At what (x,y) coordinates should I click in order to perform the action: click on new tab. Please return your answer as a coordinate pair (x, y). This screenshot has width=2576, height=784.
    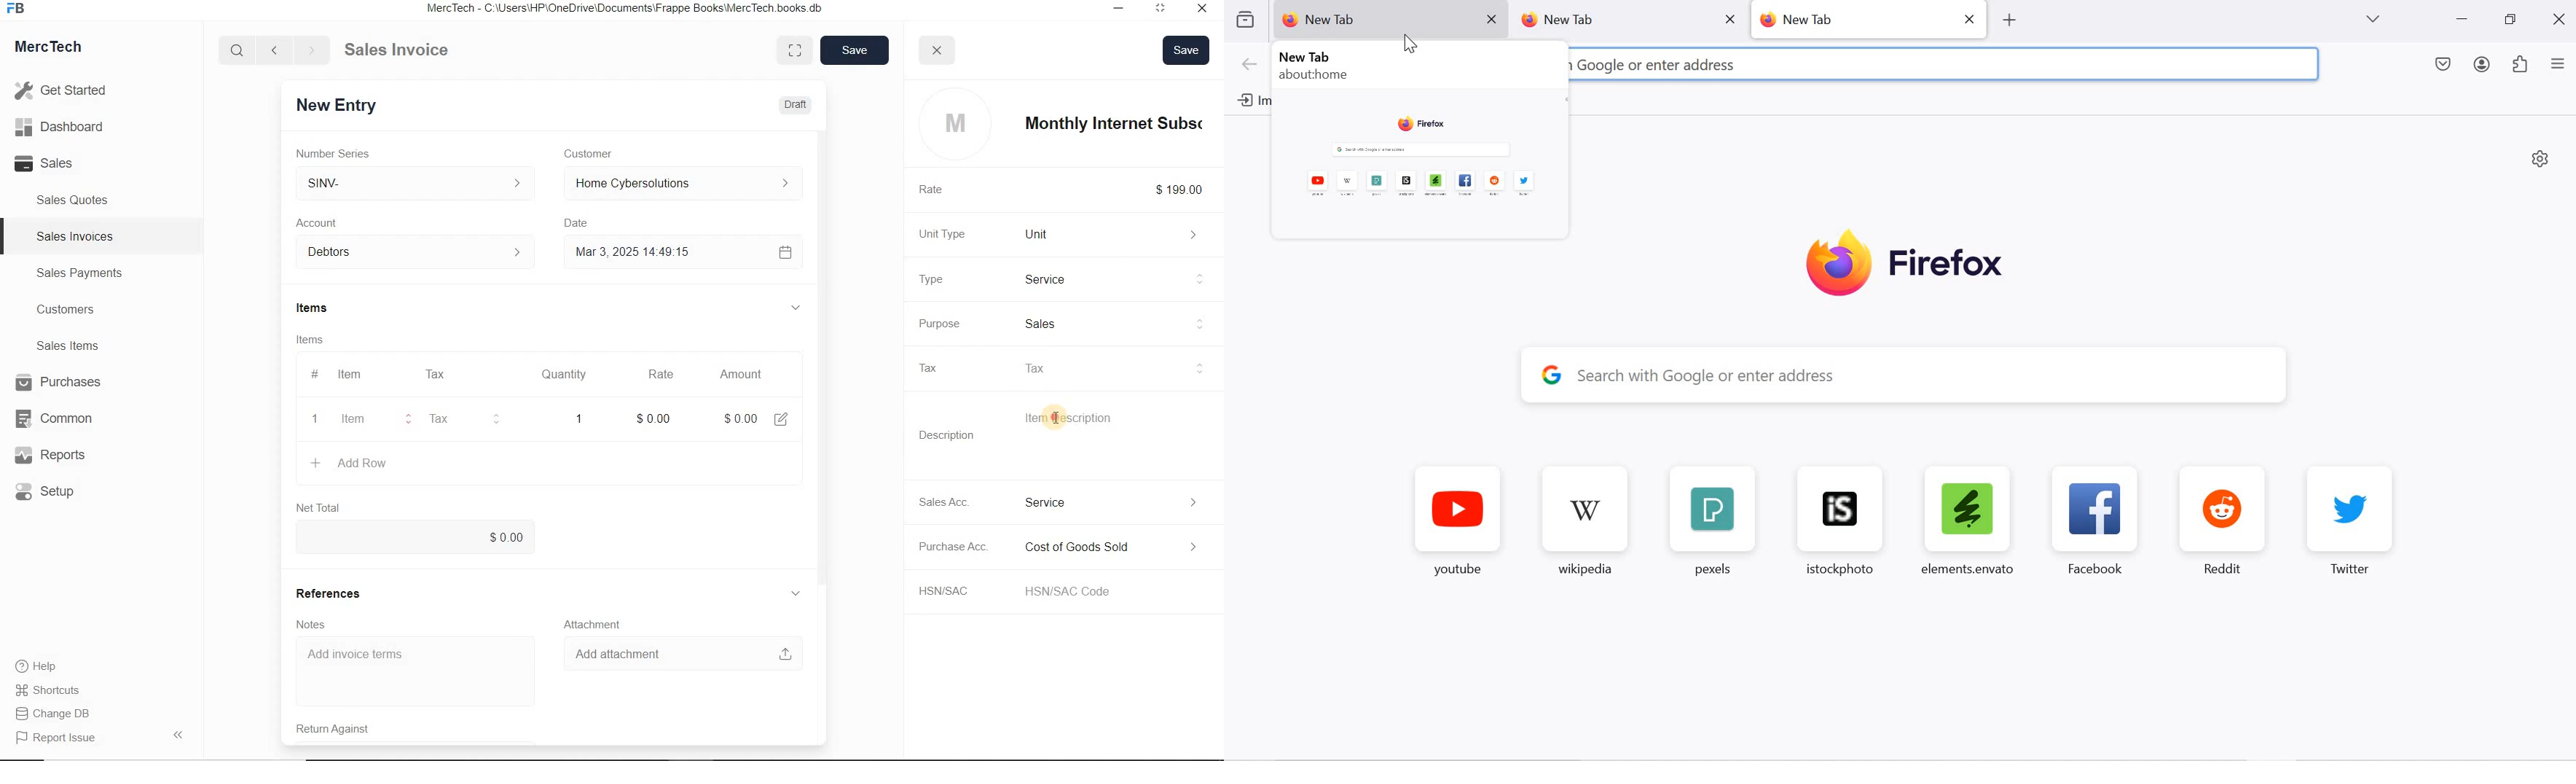
    Looking at the image, I should click on (1853, 18).